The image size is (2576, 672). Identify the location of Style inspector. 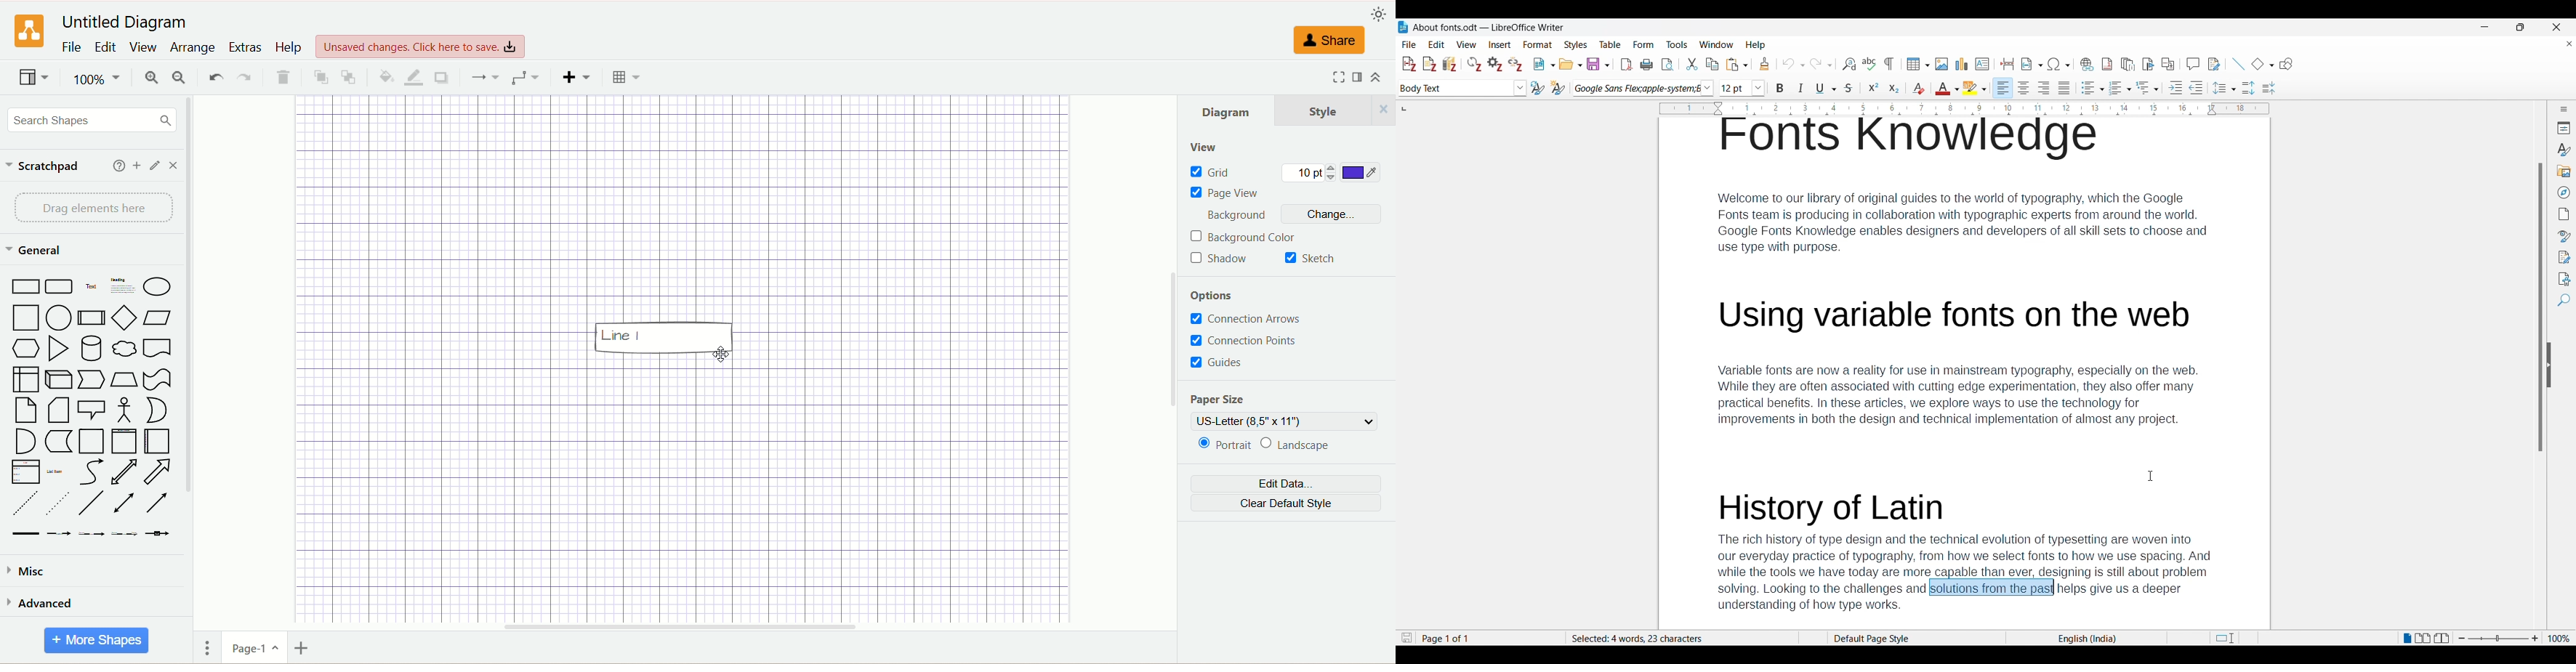
(2564, 237).